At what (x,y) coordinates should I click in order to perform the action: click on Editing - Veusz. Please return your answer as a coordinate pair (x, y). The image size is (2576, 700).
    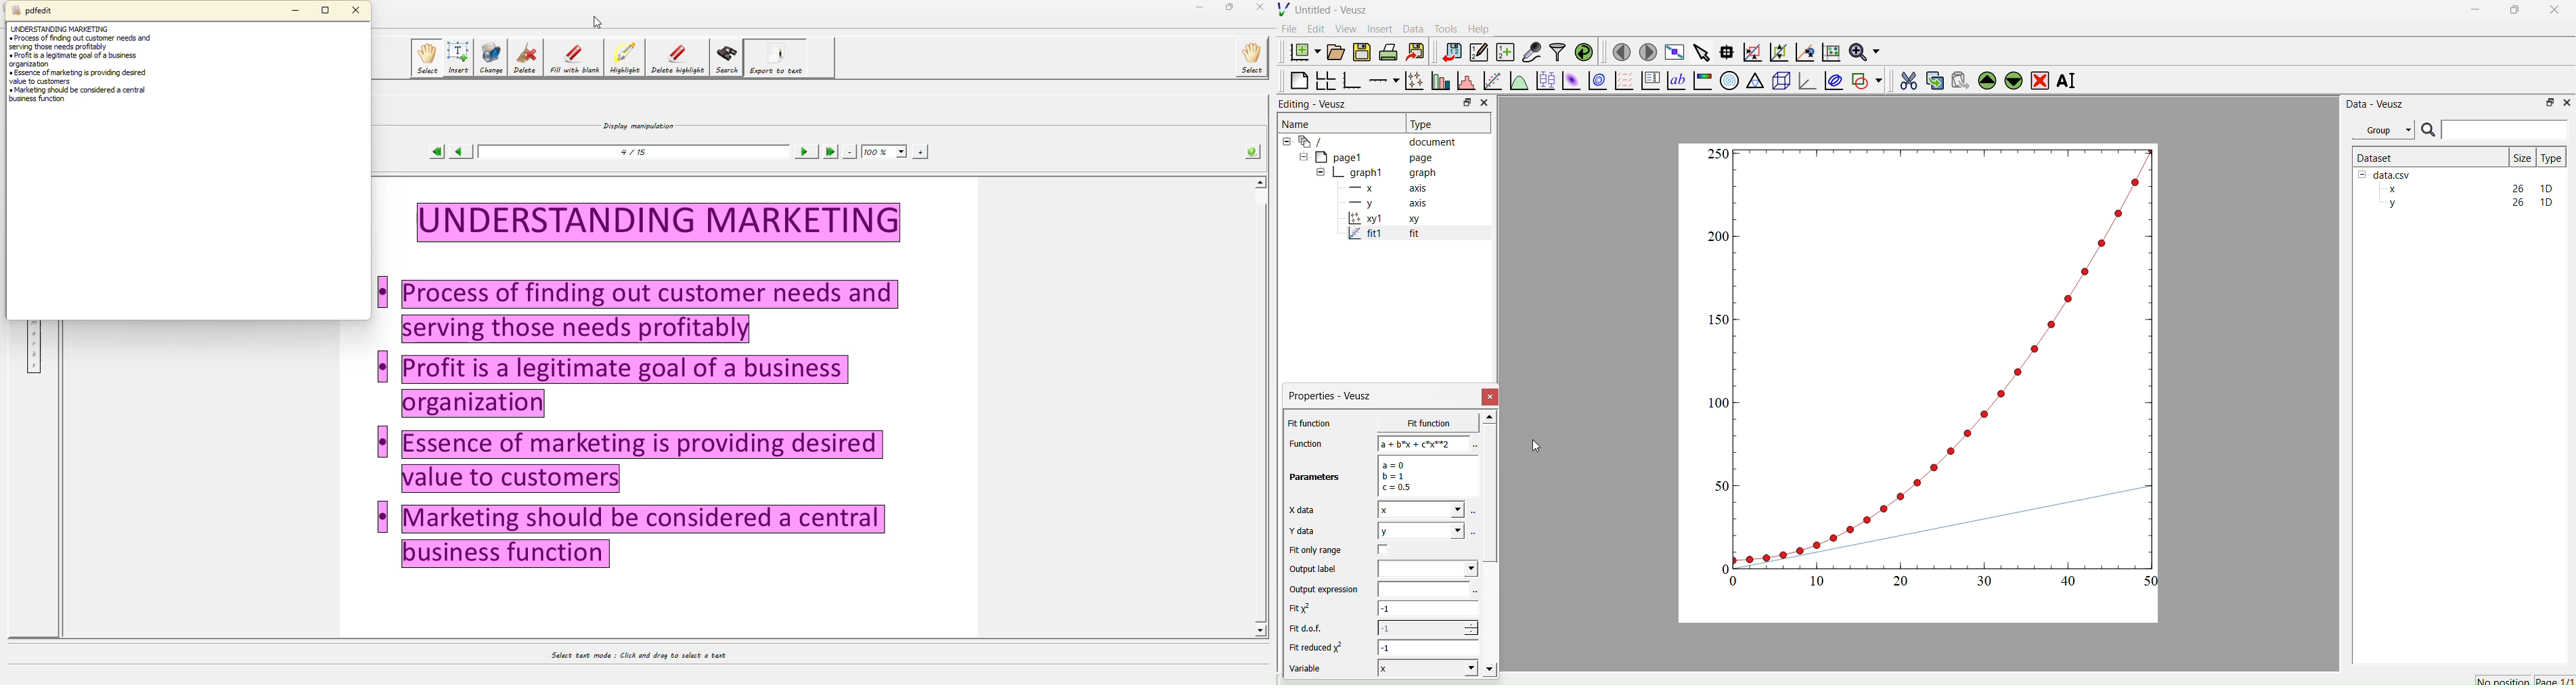
    Looking at the image, I should click on (1317, 104).